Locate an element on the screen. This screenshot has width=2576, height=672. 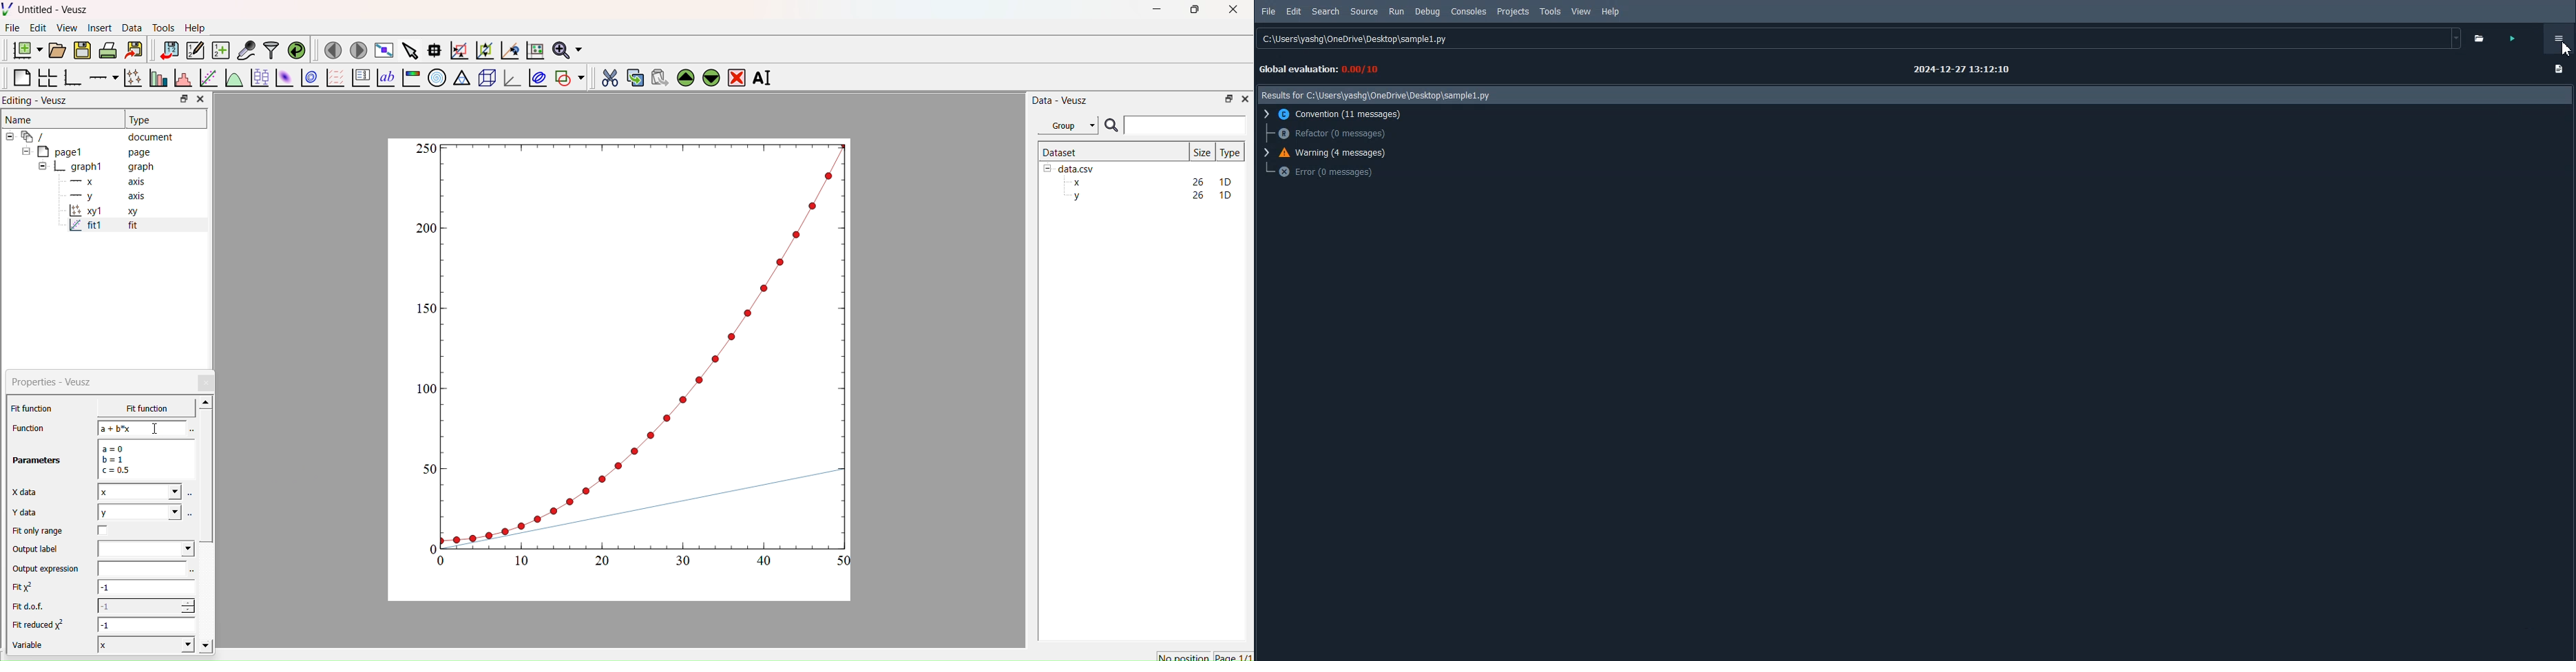
Help is located at coordinates (1611, 12).